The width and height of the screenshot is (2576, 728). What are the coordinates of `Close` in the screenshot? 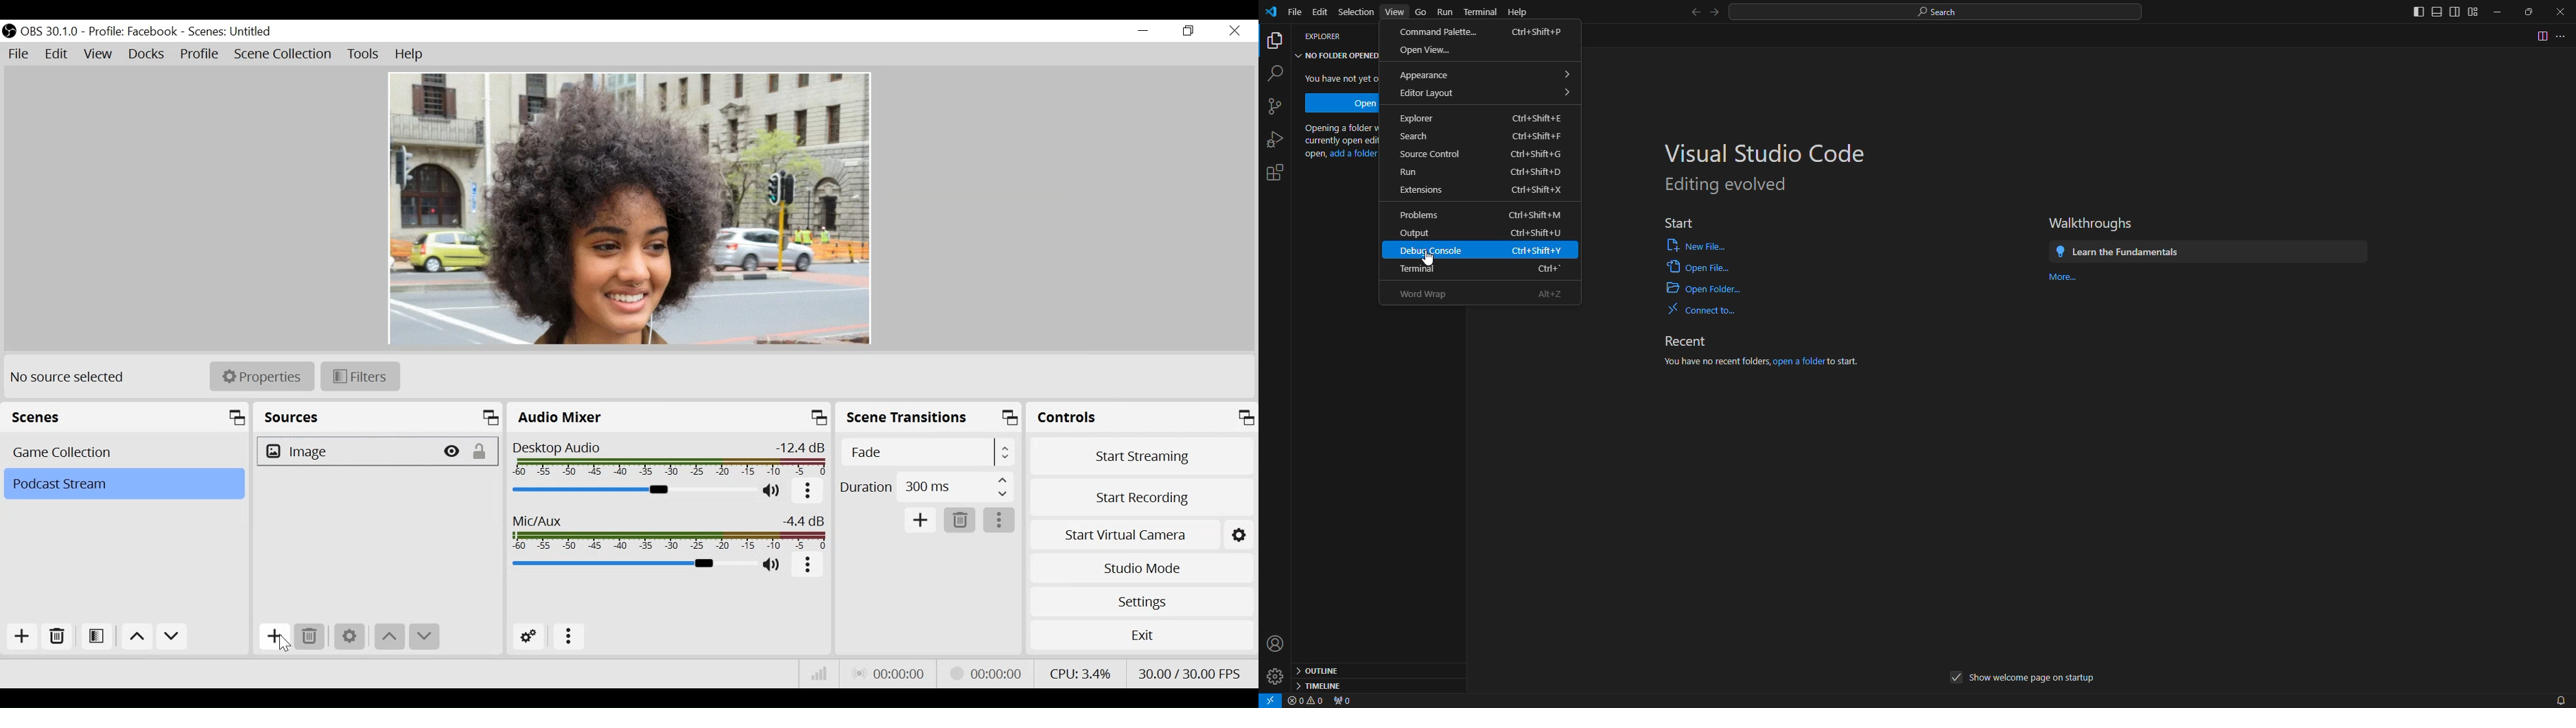 It's located at (1234, 31).